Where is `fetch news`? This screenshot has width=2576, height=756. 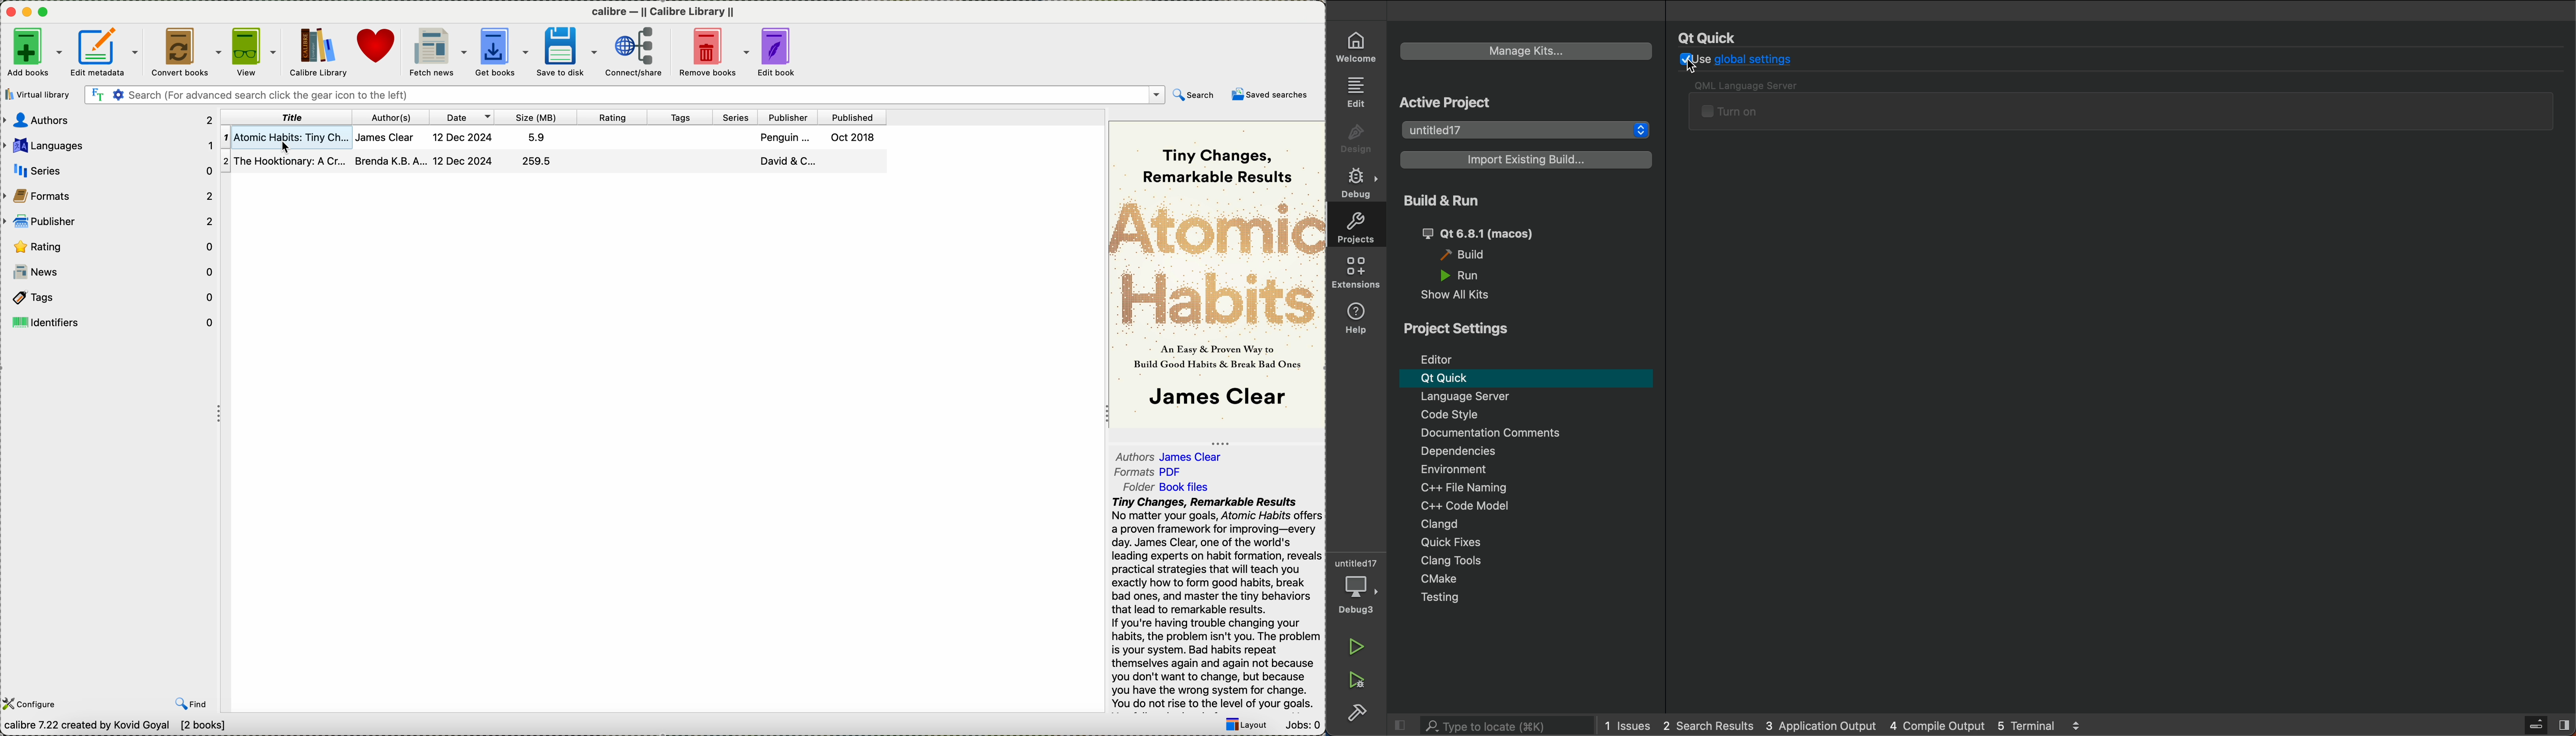 fetch news is located at coordinates (438, 53).